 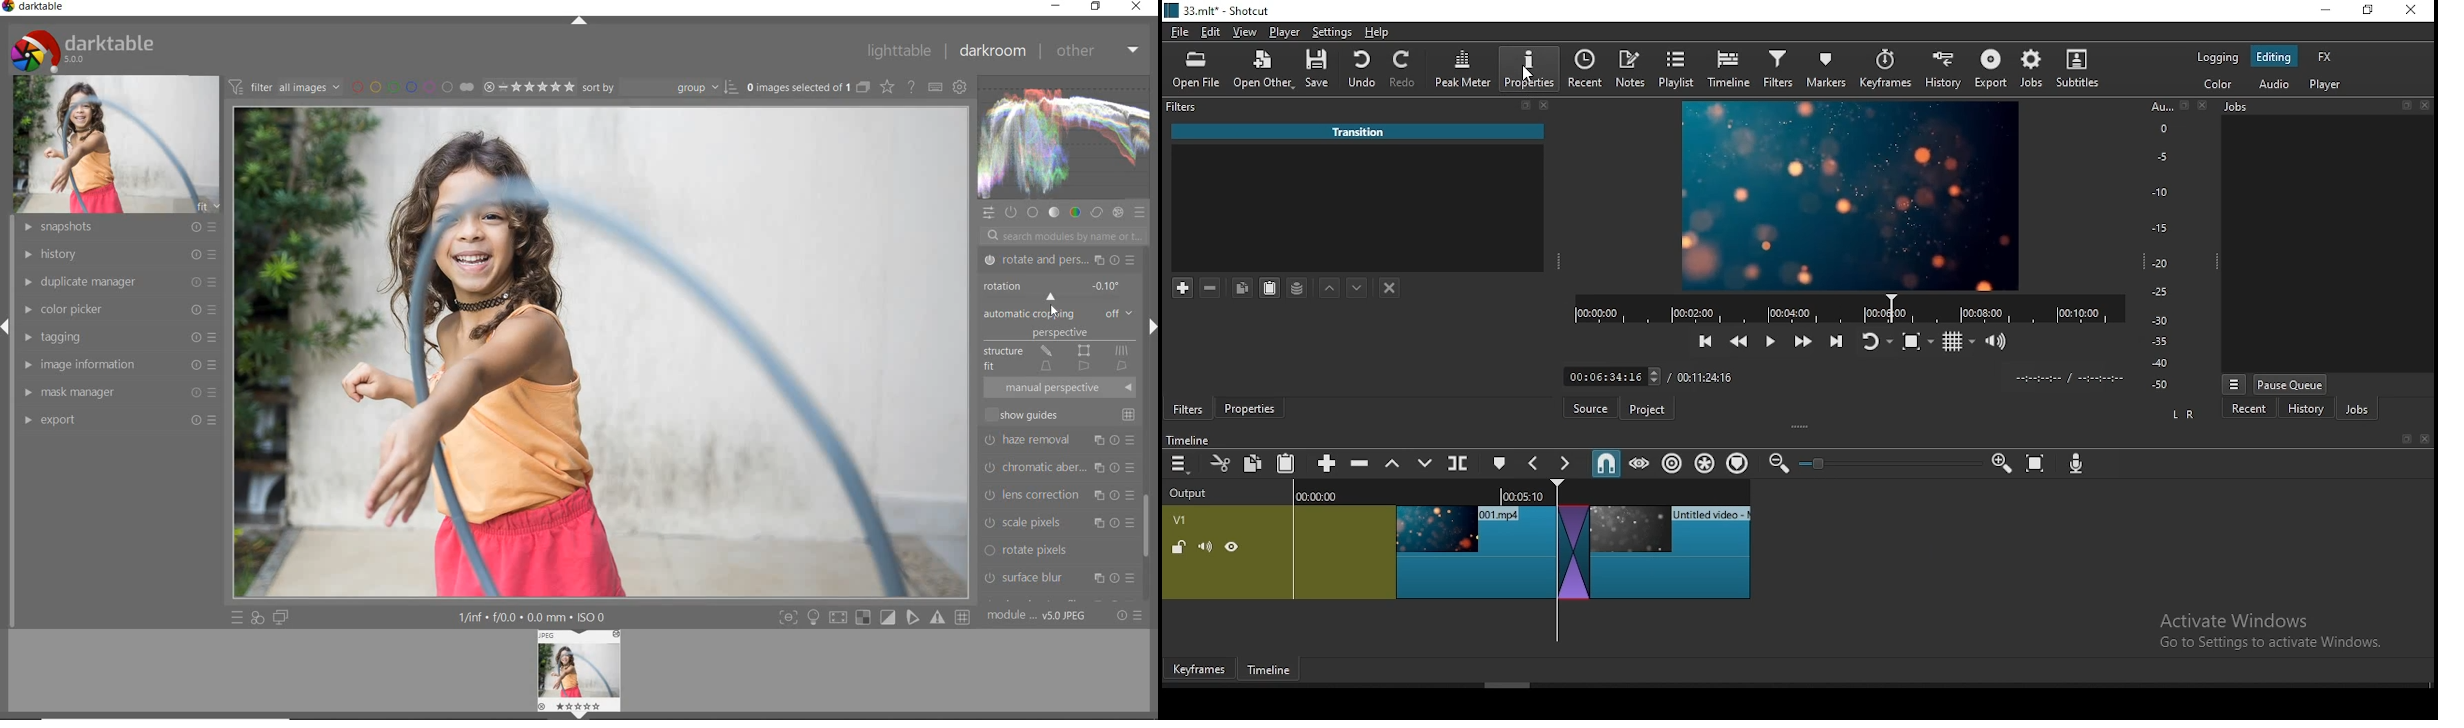 What do you see at coordinates (1838, 375) in the screenshot?
I see `` at bounding box center [1838, 375].